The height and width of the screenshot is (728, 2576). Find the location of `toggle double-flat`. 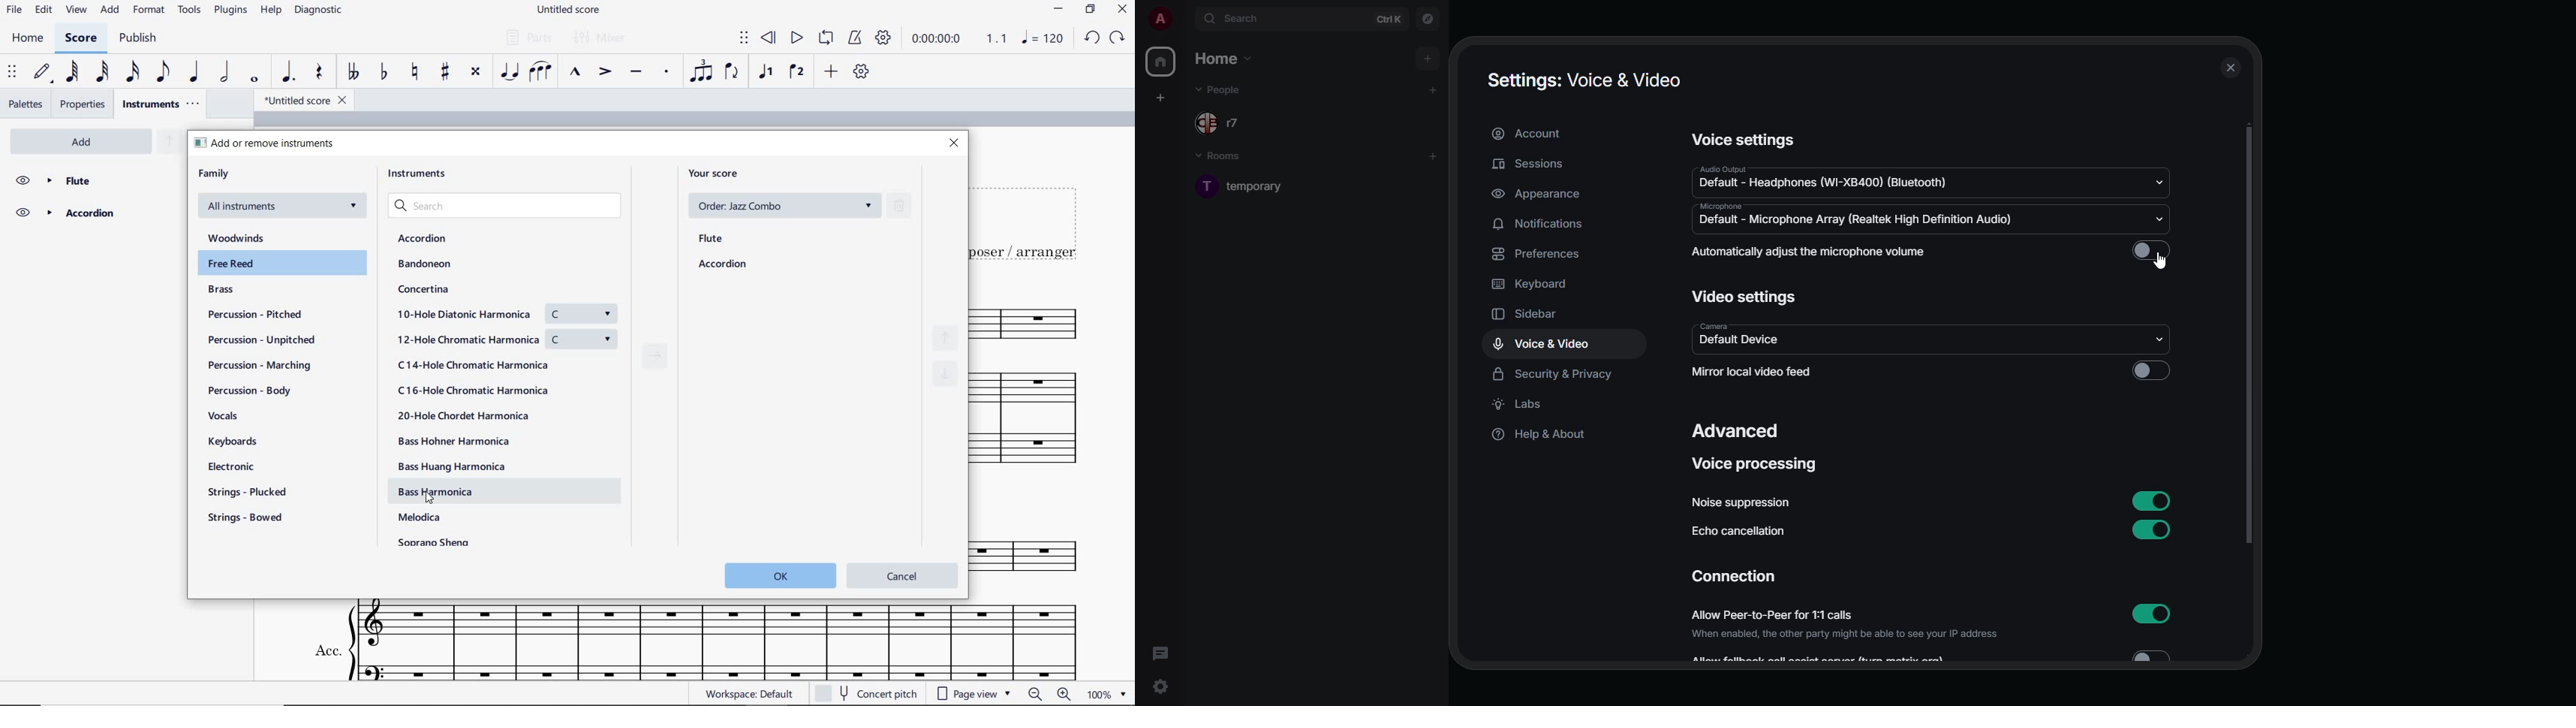

toggle double-flat is located at coordinates (352, 72).